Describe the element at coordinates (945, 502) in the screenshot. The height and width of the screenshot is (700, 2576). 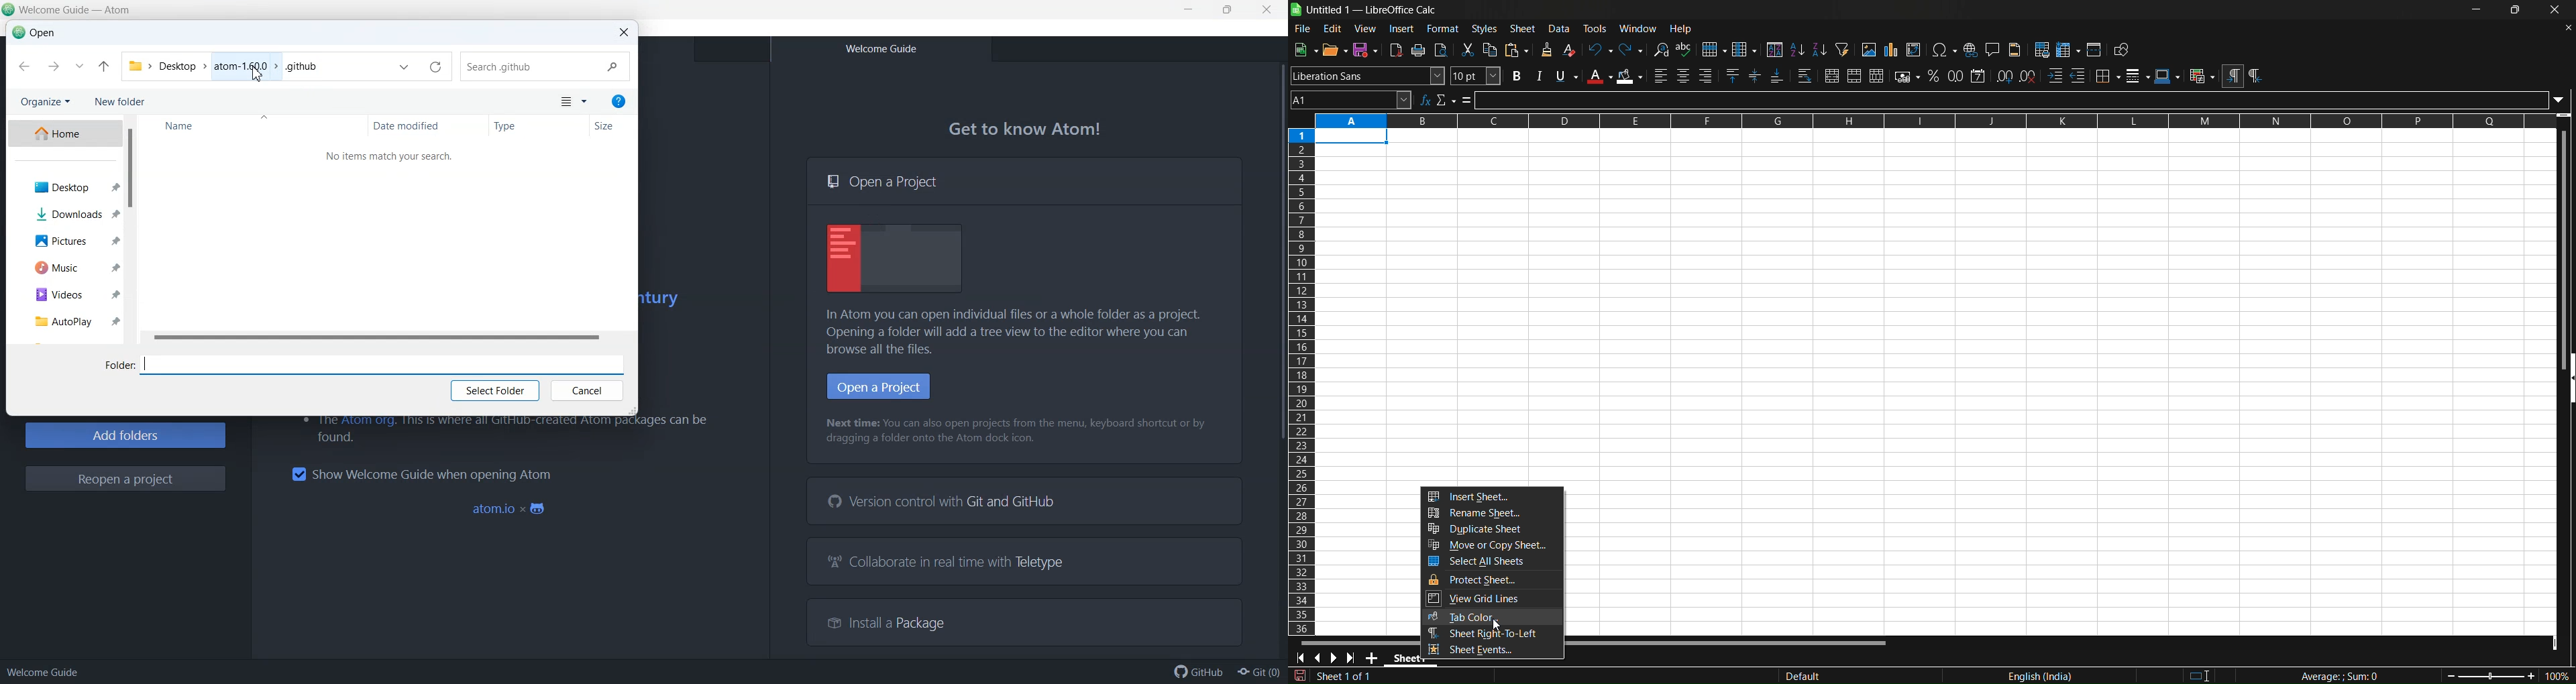
I see `Version control with Git and GitHub` at that location.